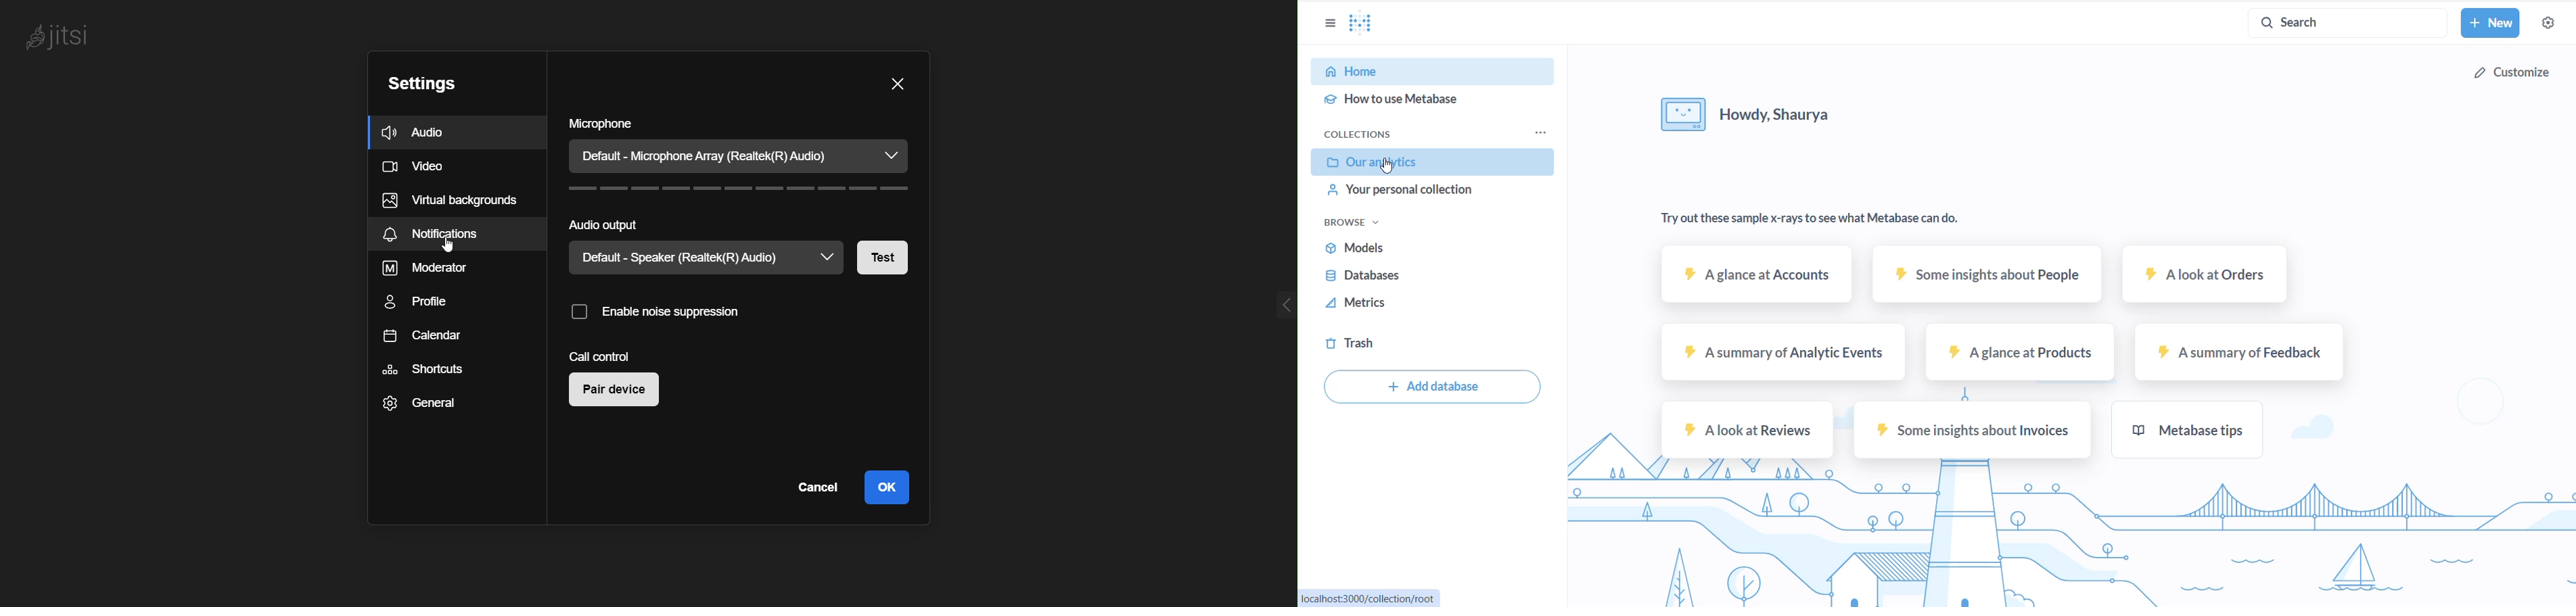 The height and width of the screenshot is (616, 2576). Describe the element at coordinates (653, 312) in the screenshot. I see `enable noise suppression` at that location.